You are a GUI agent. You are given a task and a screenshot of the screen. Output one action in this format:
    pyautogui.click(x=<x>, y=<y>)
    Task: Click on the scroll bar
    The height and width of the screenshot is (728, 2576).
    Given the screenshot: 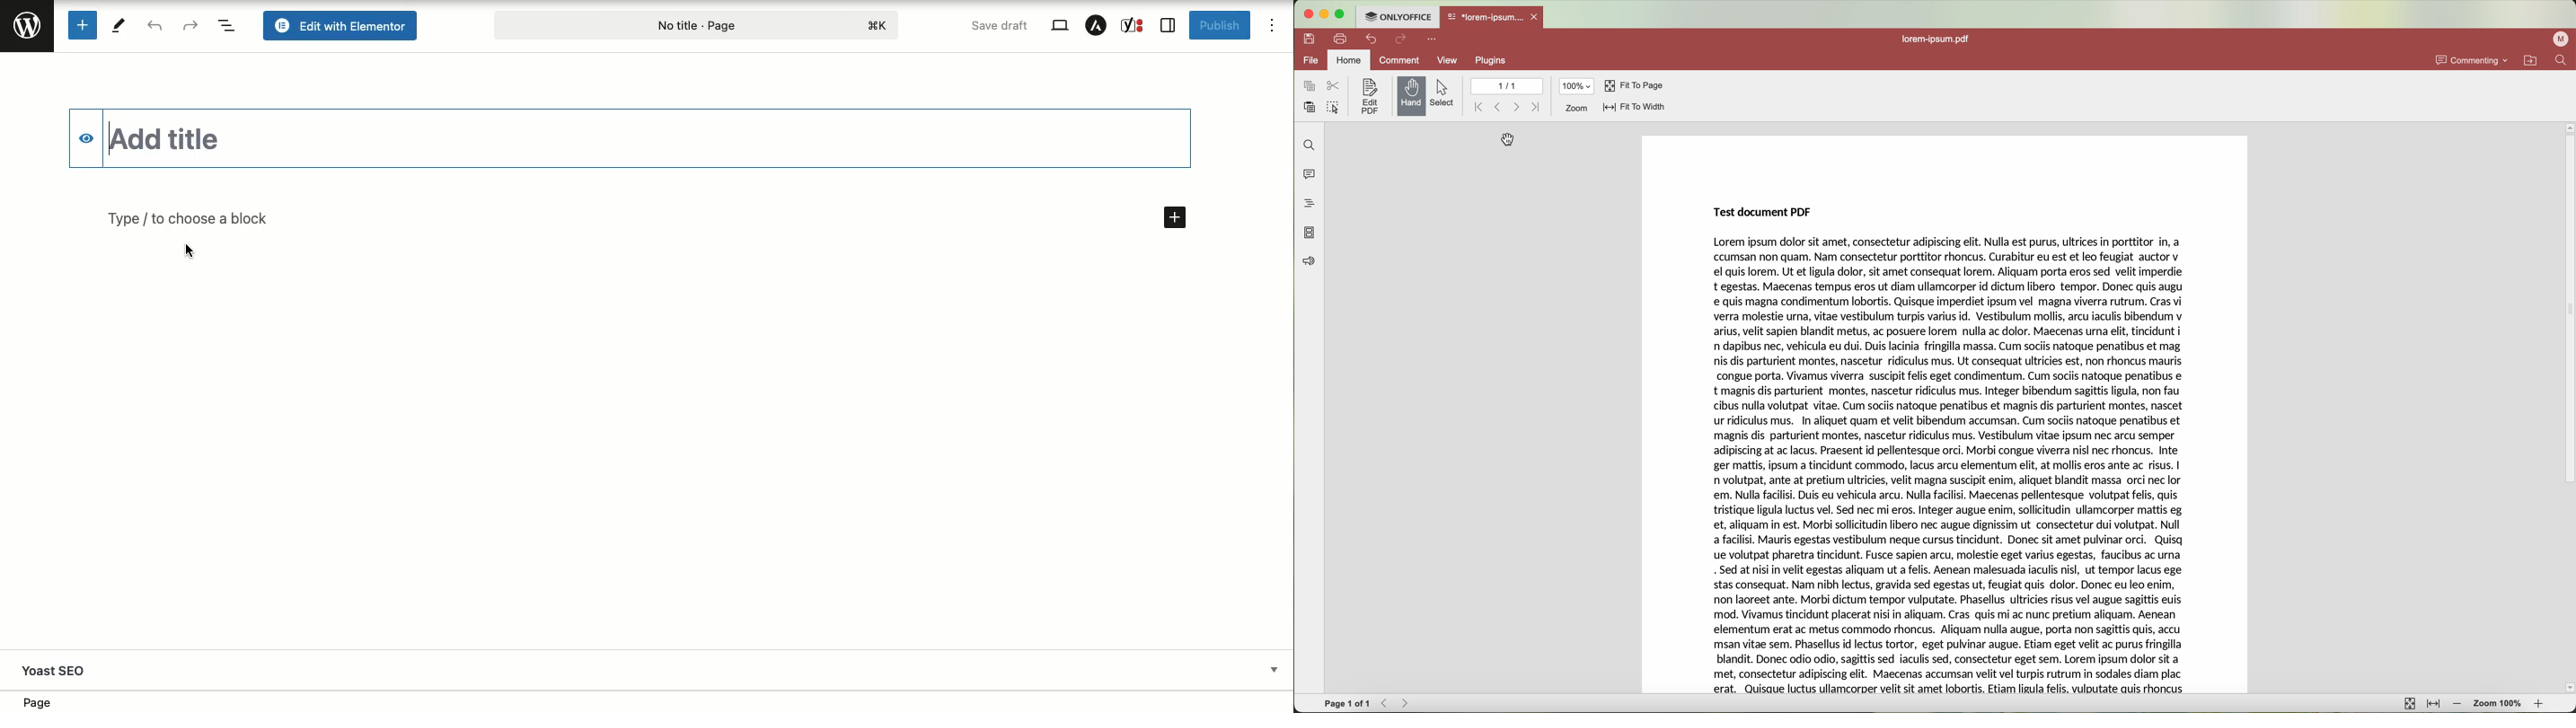 What is the action you would take?
    pyautogui.click(x=2568, y=407)
    